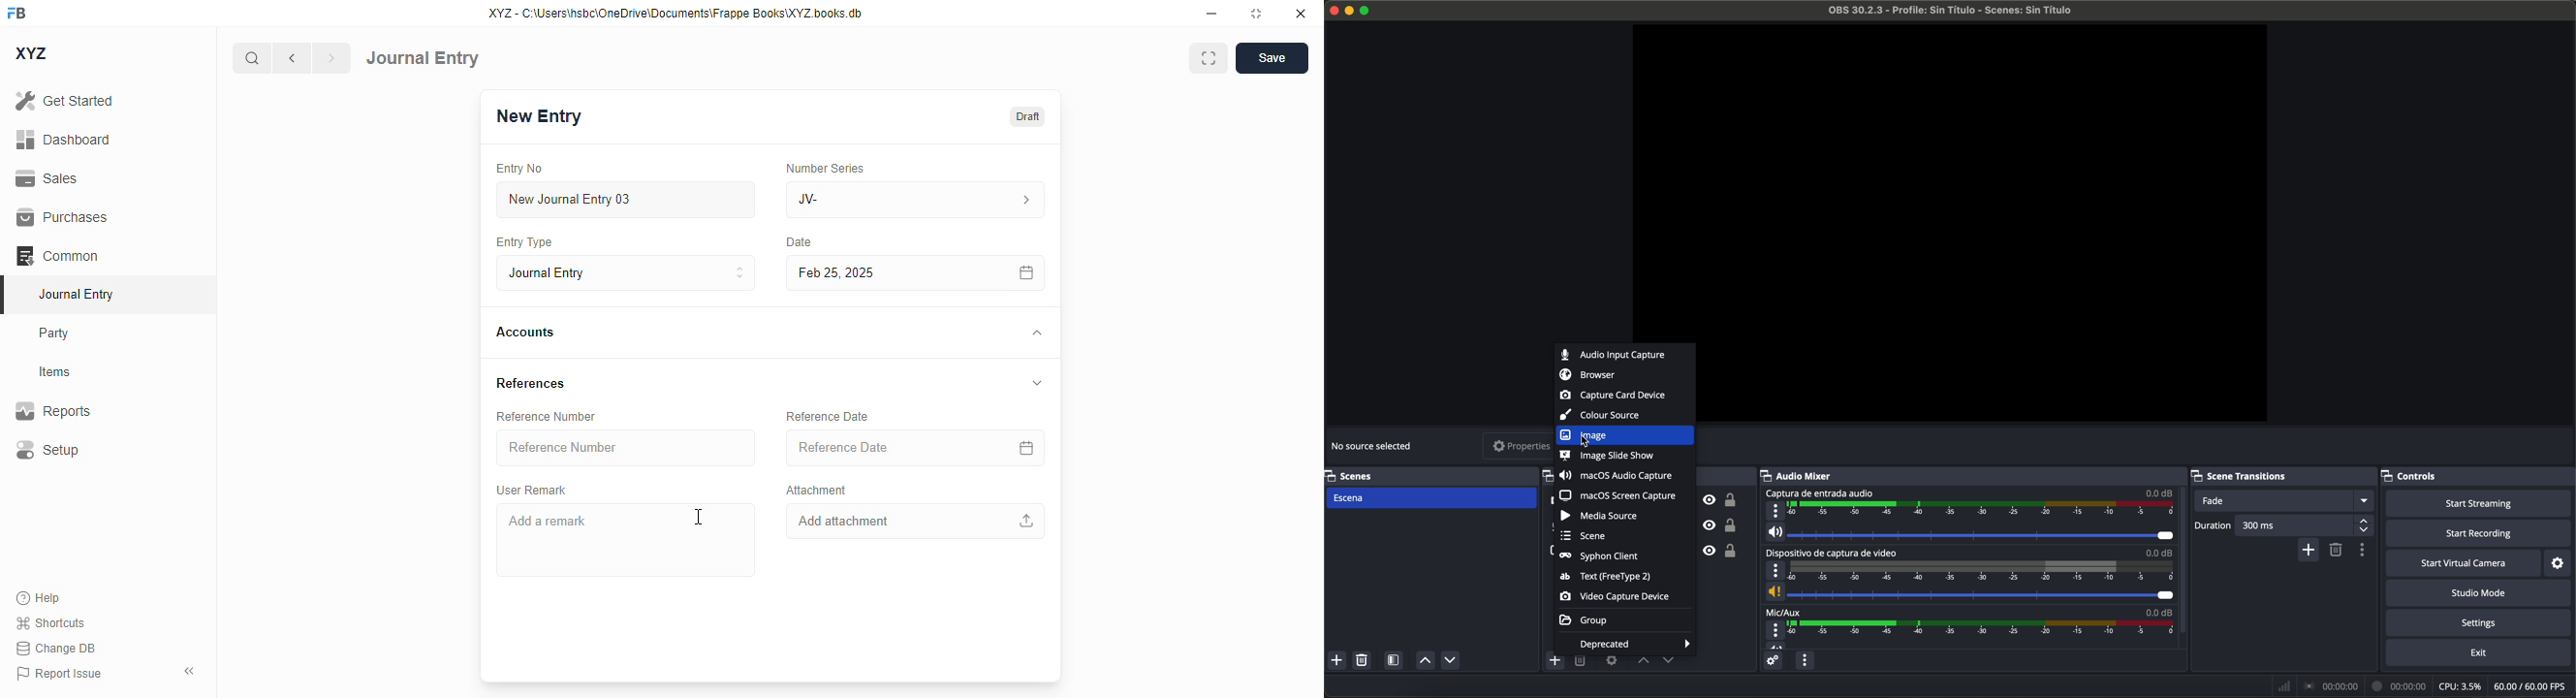 Image resolution: width=2576 pixels, height=700 pixels. I want to click on next, so click(332, 58).